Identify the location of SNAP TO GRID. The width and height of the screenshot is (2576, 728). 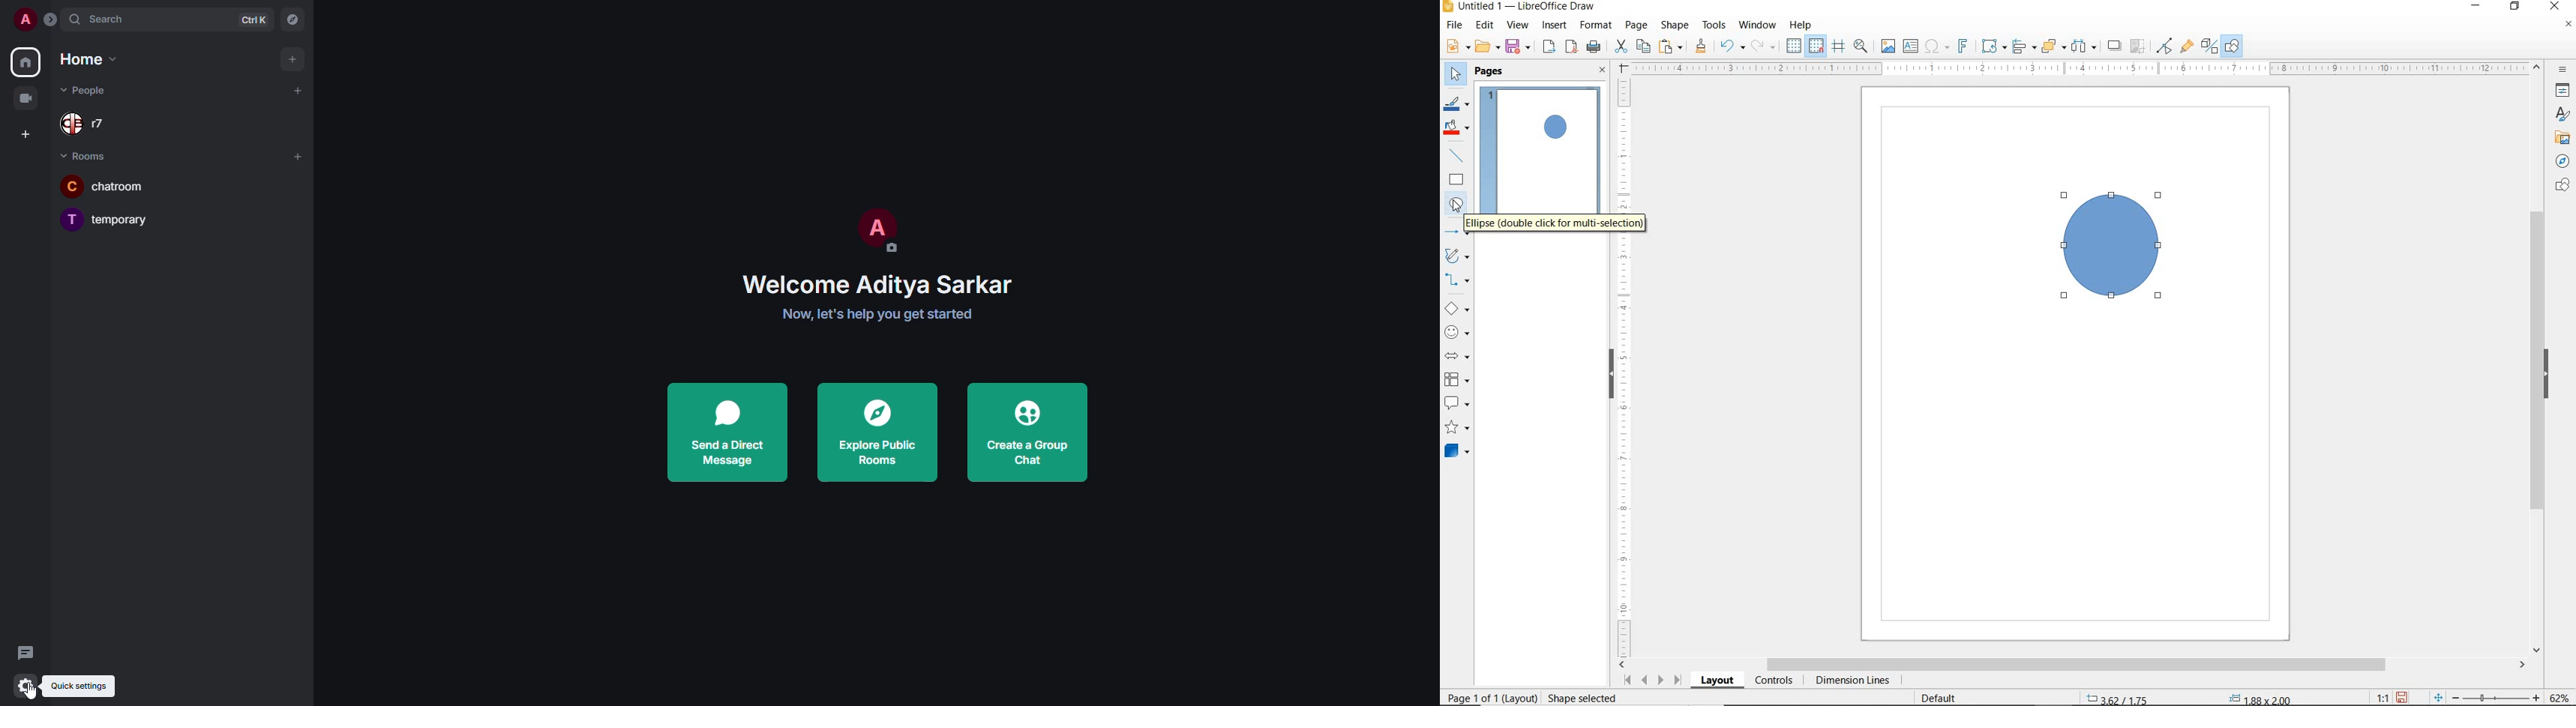
(1815, 46).